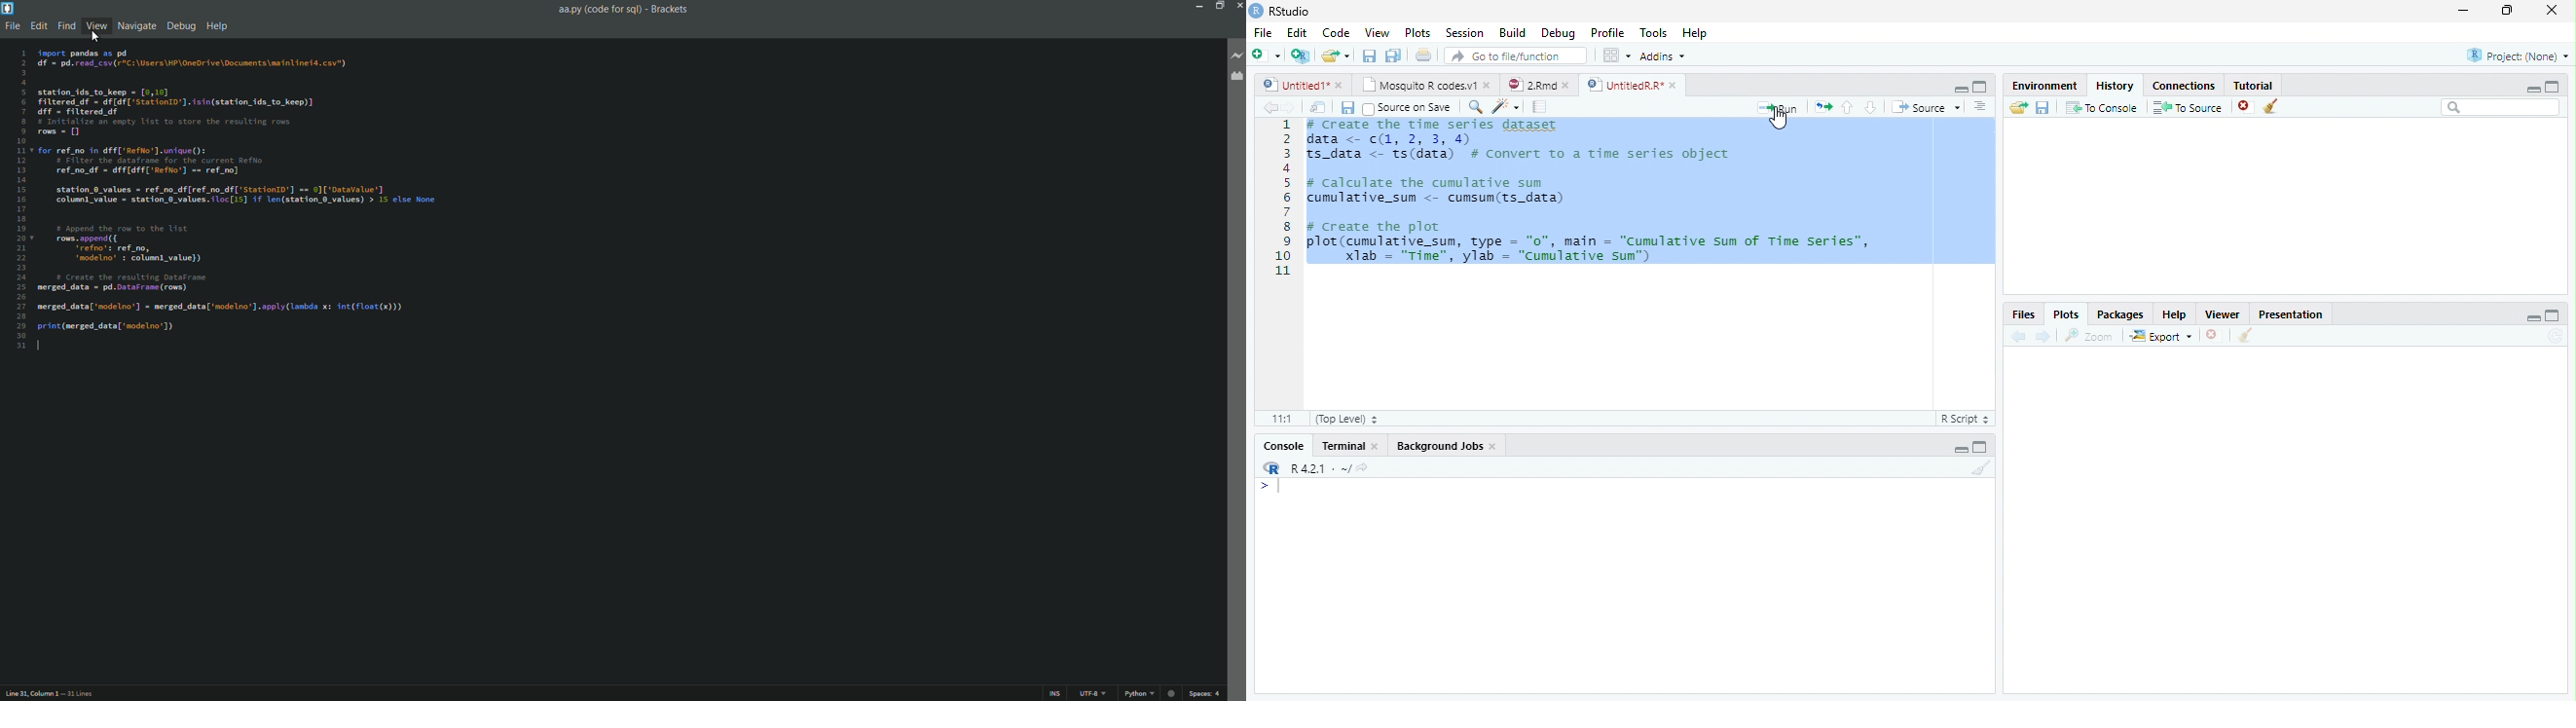 The height and width of the screenshot is (728, 2576). What do you see at coordinates (1653, 34) in the screenshot?
I see `Tools` at bounding box center [1653, 34].